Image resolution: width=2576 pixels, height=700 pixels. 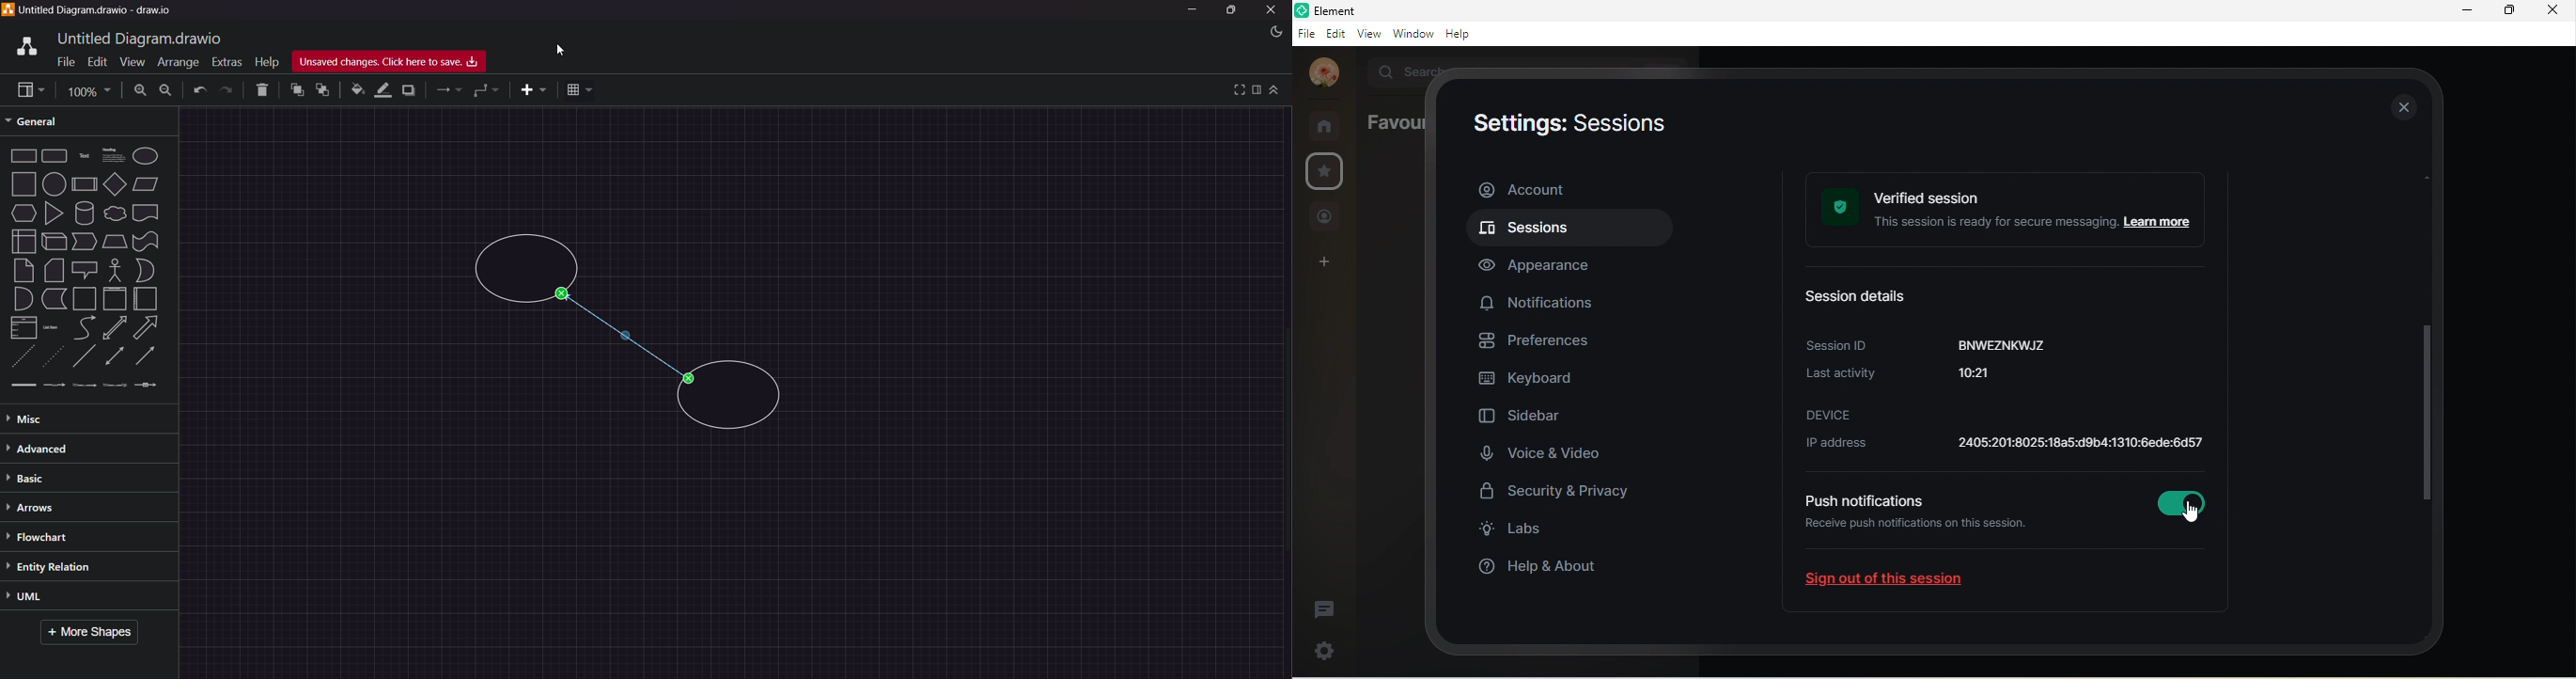 What do you see at coordinates (1525, 418) in the screenshot?
I see `sidebar` at bounding box center [1525, 418].